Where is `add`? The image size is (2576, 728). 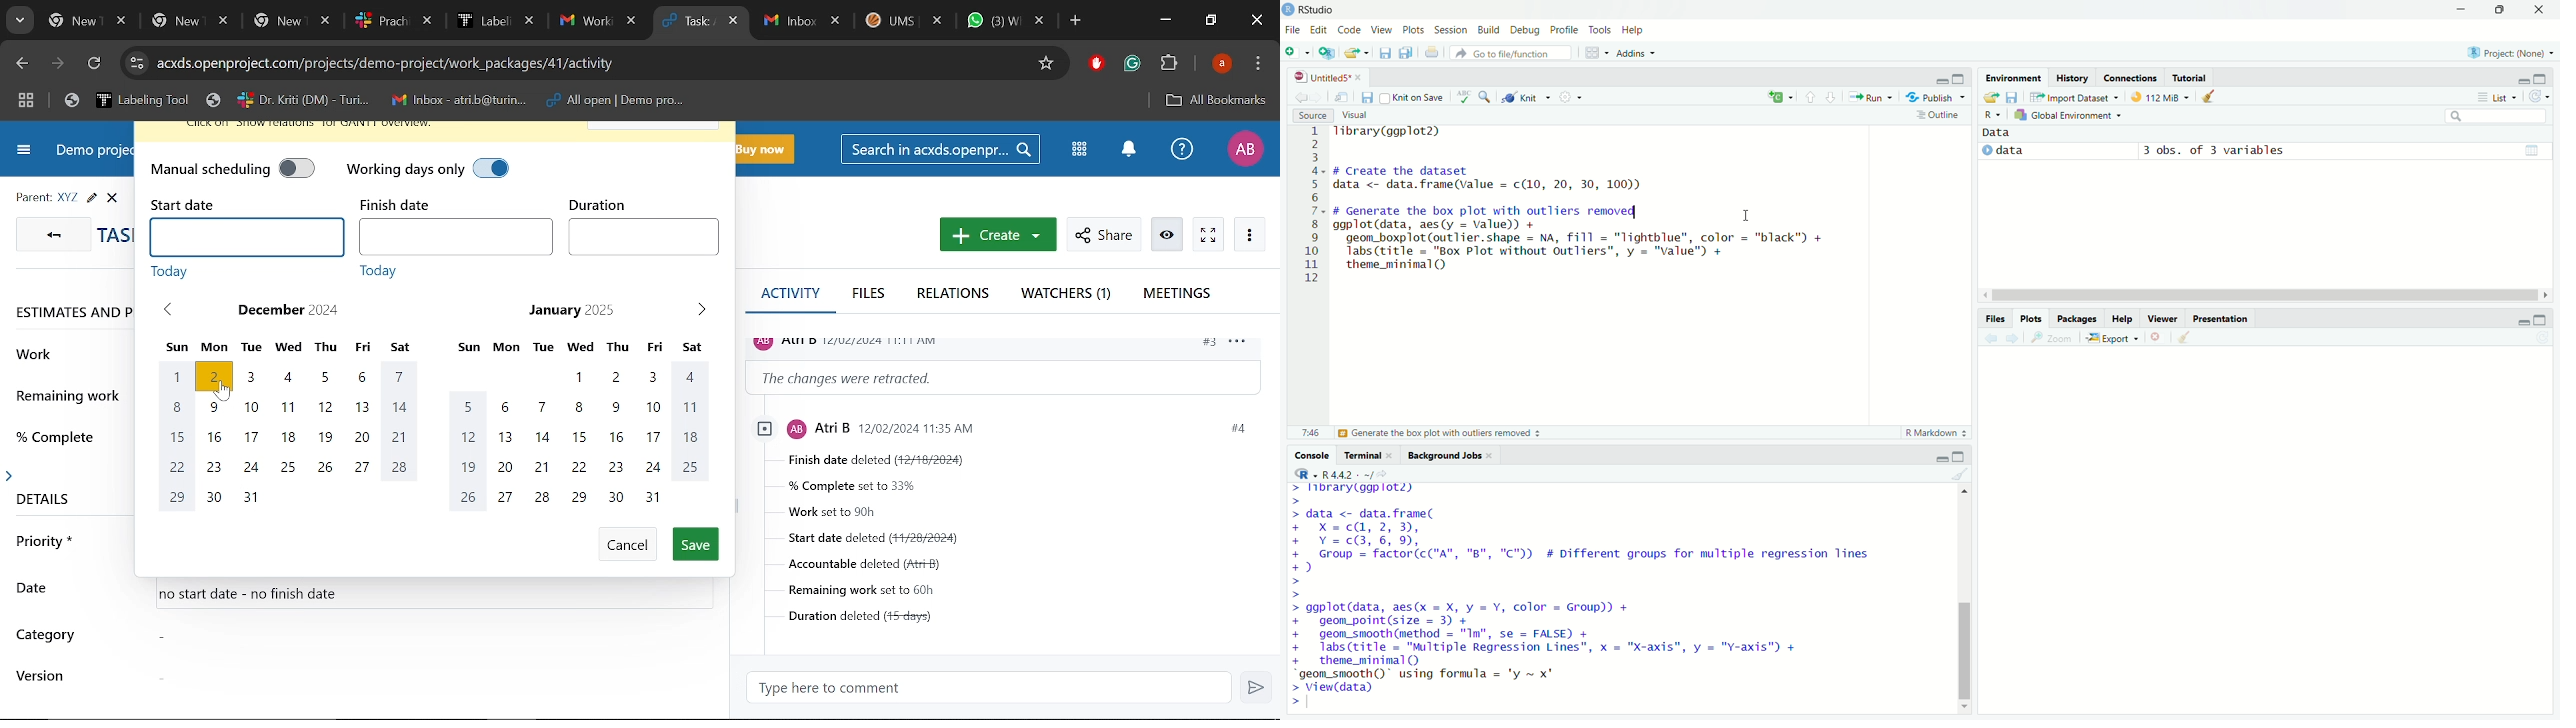 add is located at coordinates (1327, 55).